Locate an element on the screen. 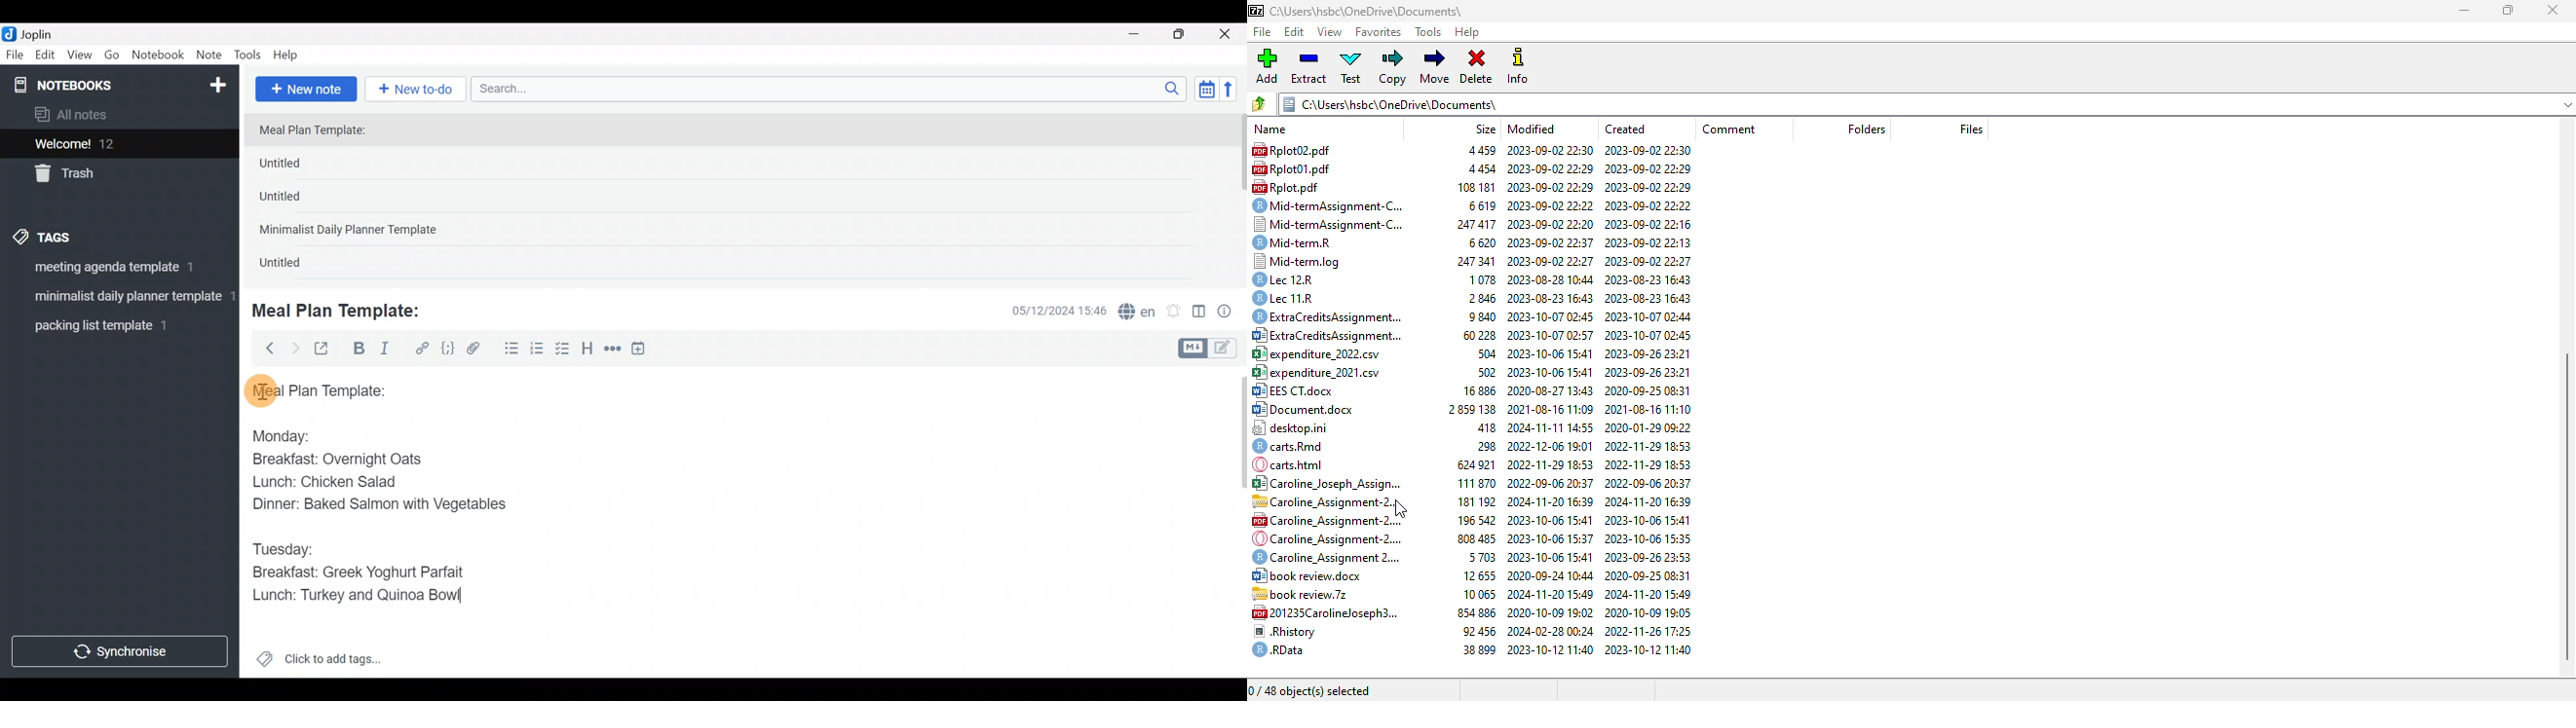  2023-10-06 15:41 is located at coordinates (1552, 372).